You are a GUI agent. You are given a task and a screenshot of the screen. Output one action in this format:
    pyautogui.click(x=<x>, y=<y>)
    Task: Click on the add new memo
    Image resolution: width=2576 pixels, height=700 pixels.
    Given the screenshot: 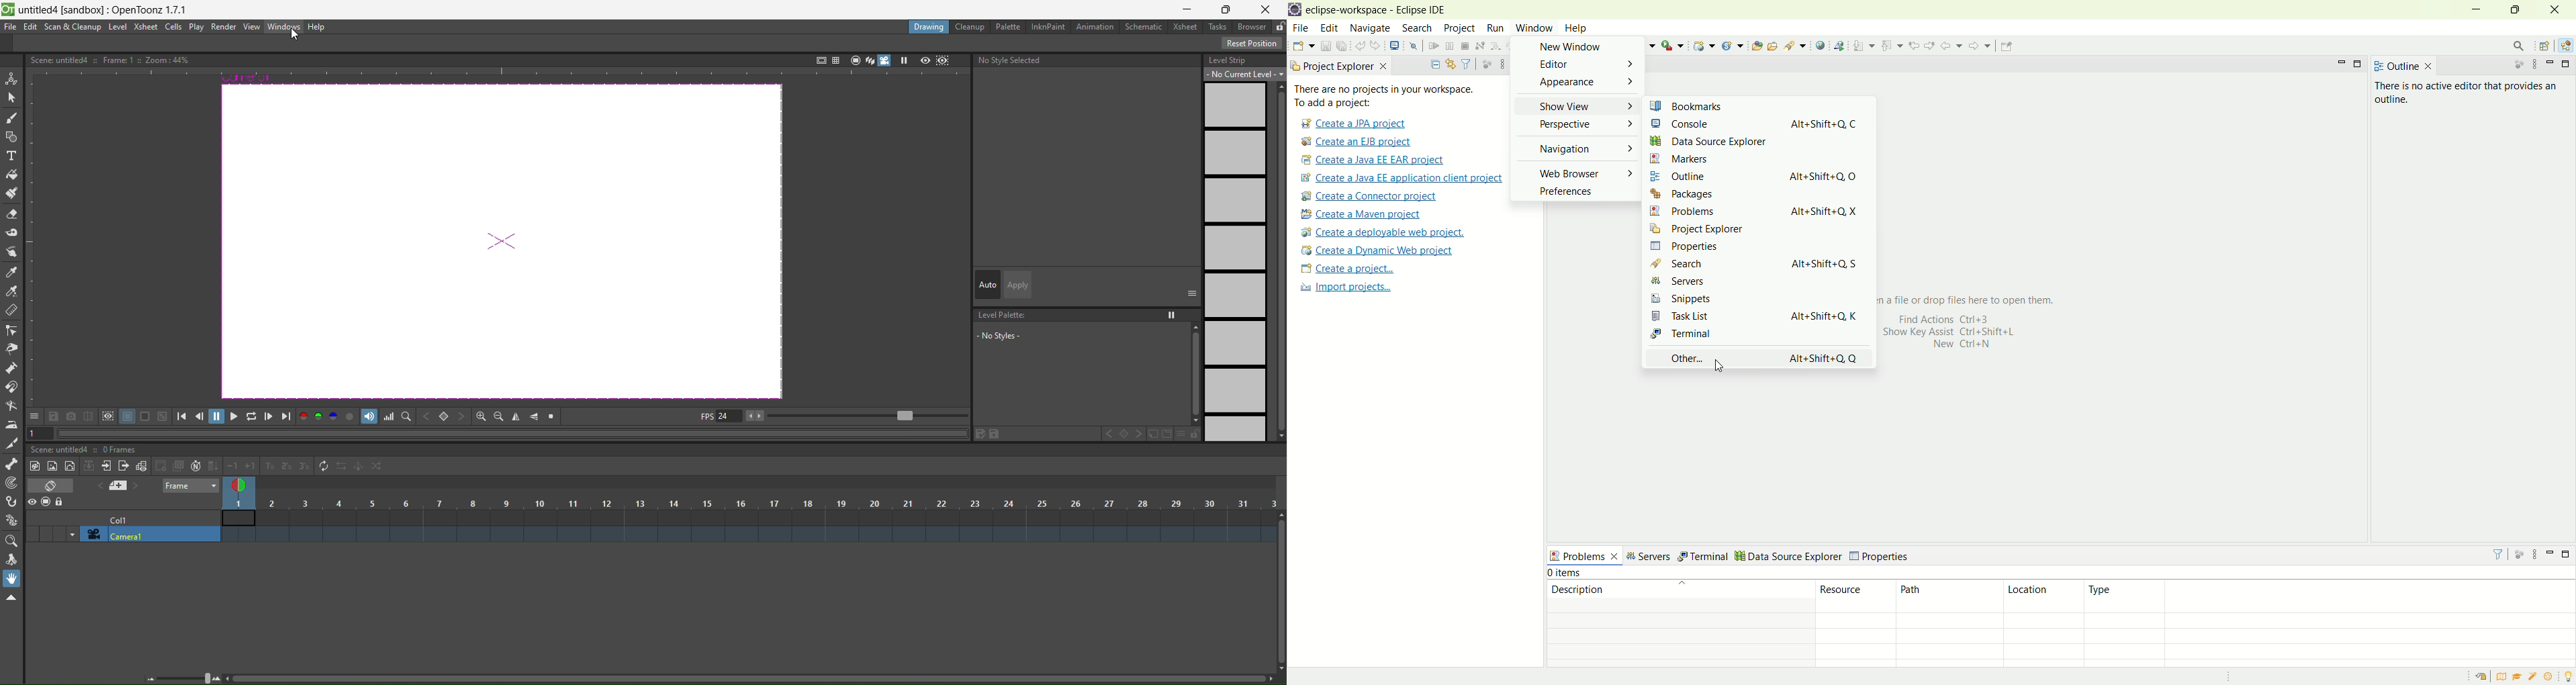 What is the action you would take?
    pyautogui.click(x=119, y=487)
    